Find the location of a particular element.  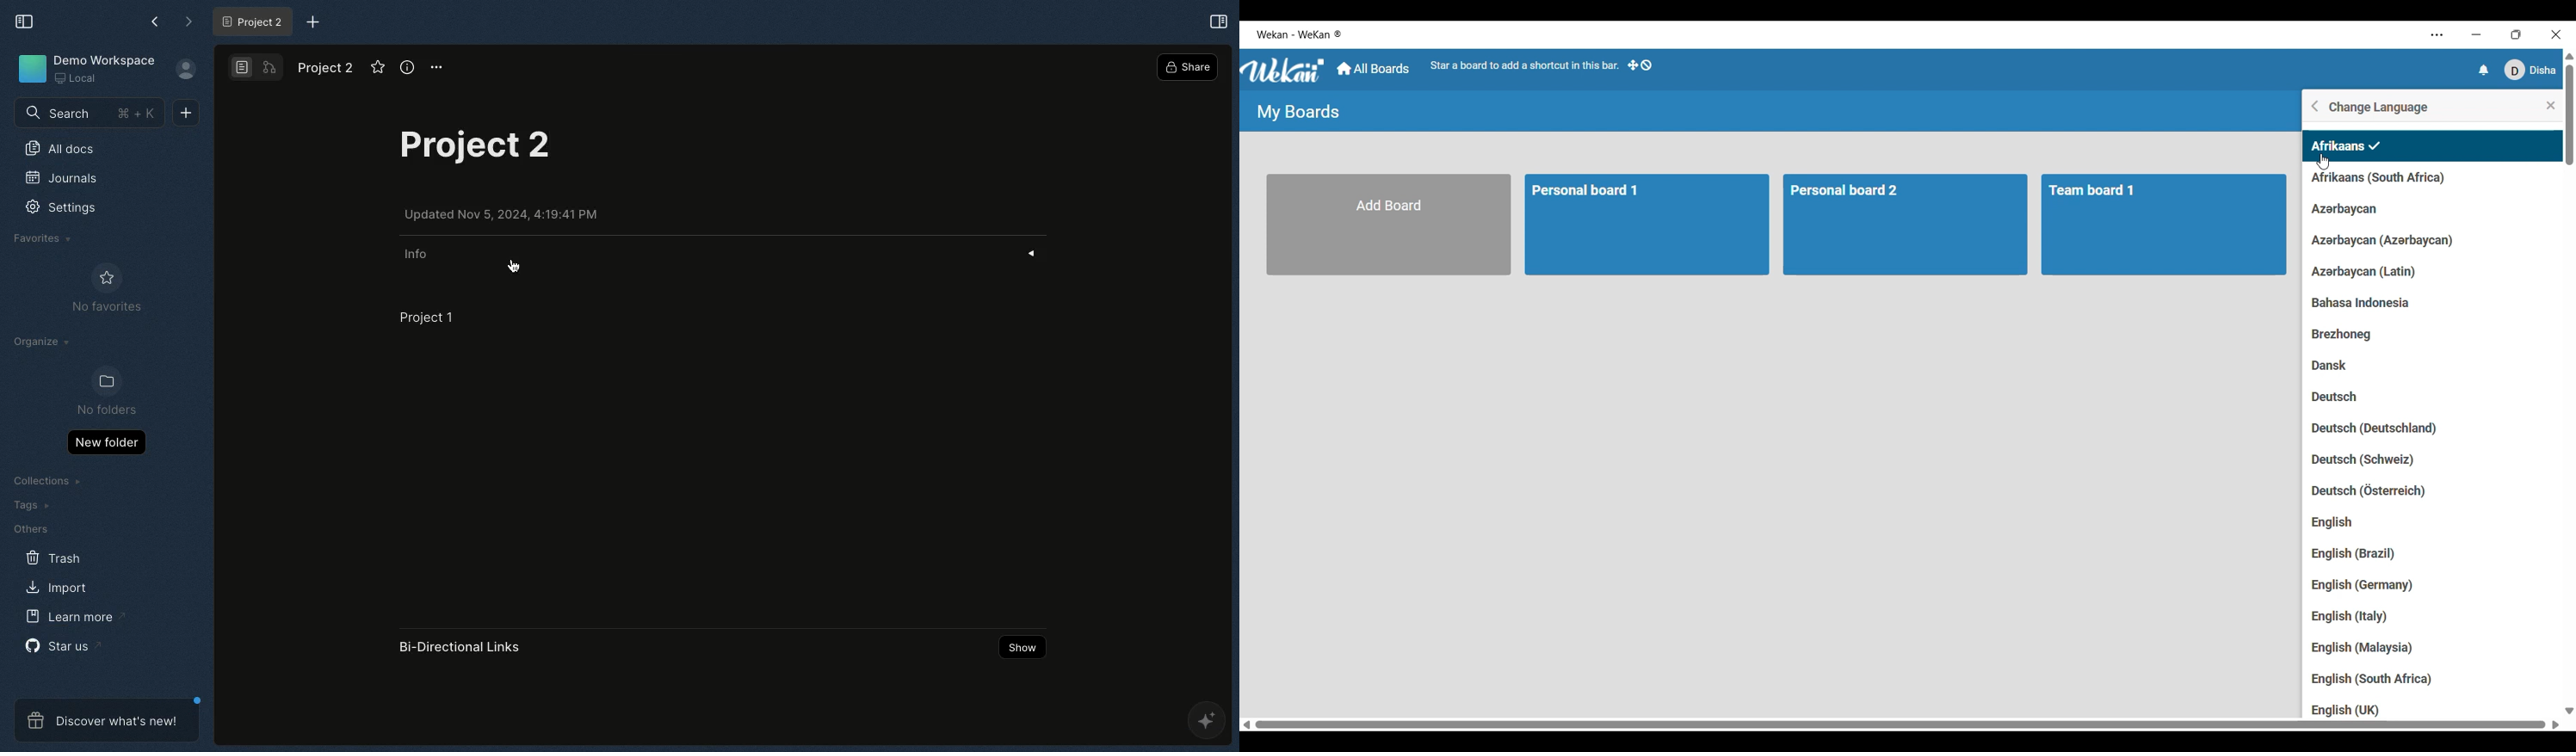

team board 1 is located at coordinates (2167, 226).